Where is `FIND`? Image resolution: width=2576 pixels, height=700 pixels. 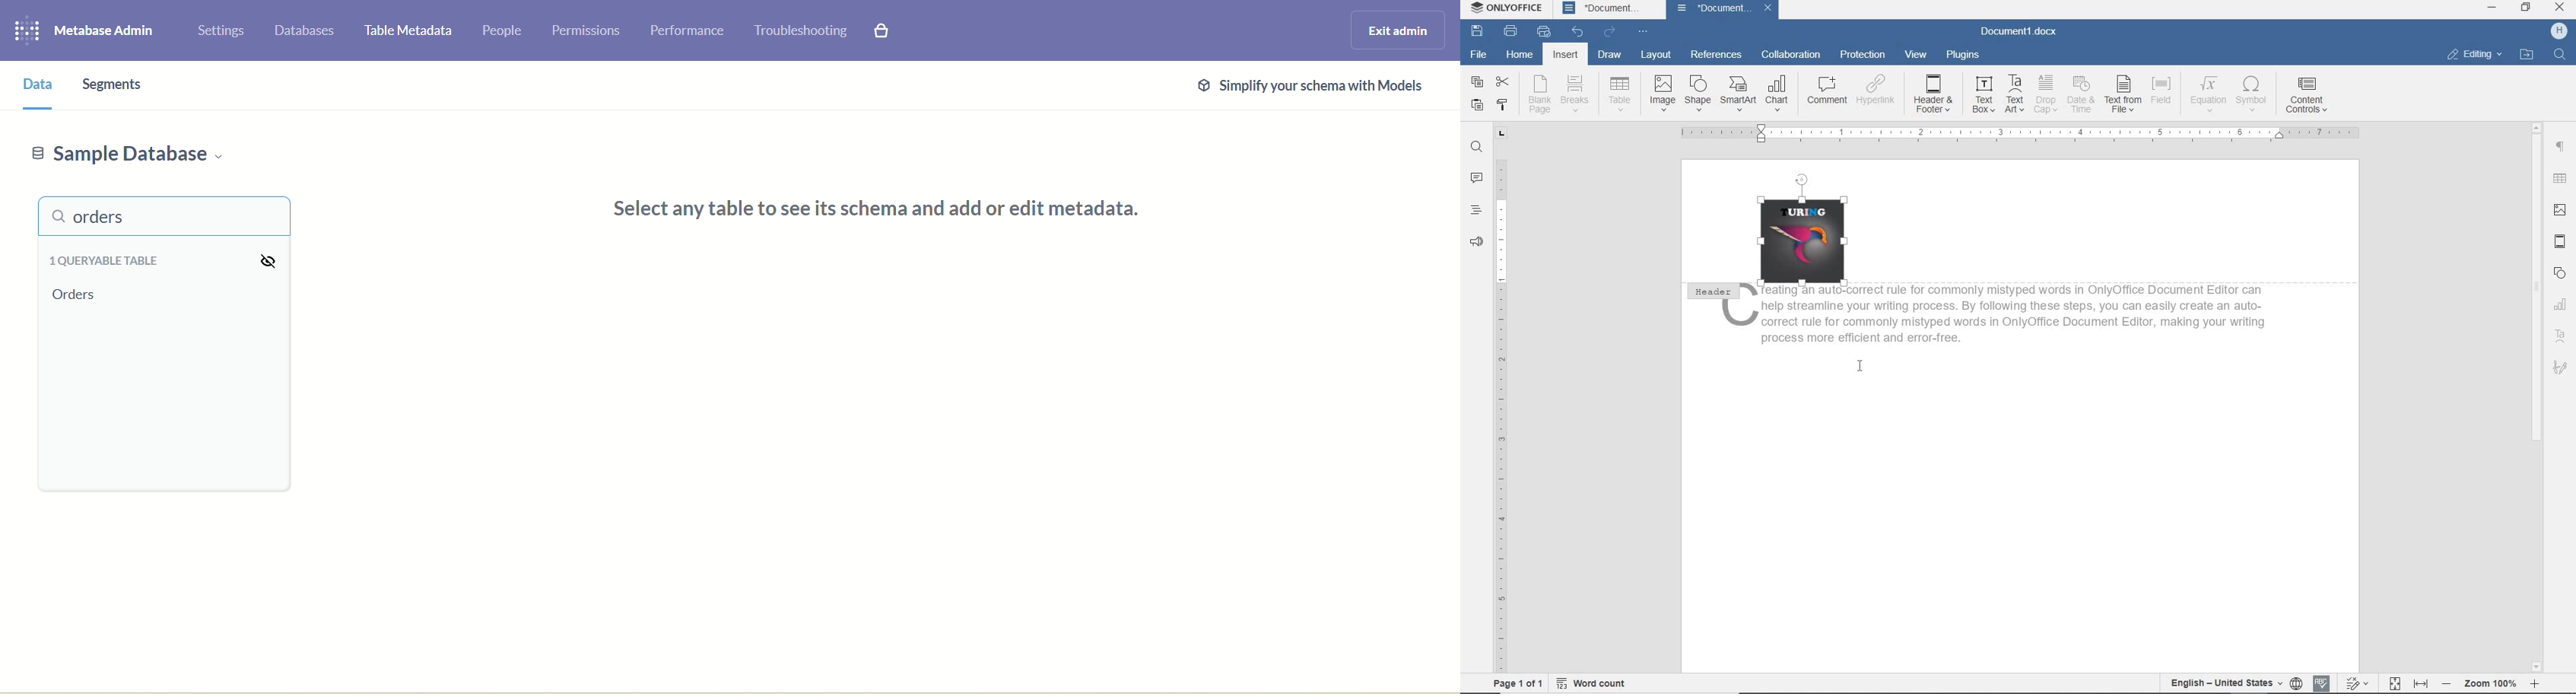 FIND is located at coordinates (1476, 147).